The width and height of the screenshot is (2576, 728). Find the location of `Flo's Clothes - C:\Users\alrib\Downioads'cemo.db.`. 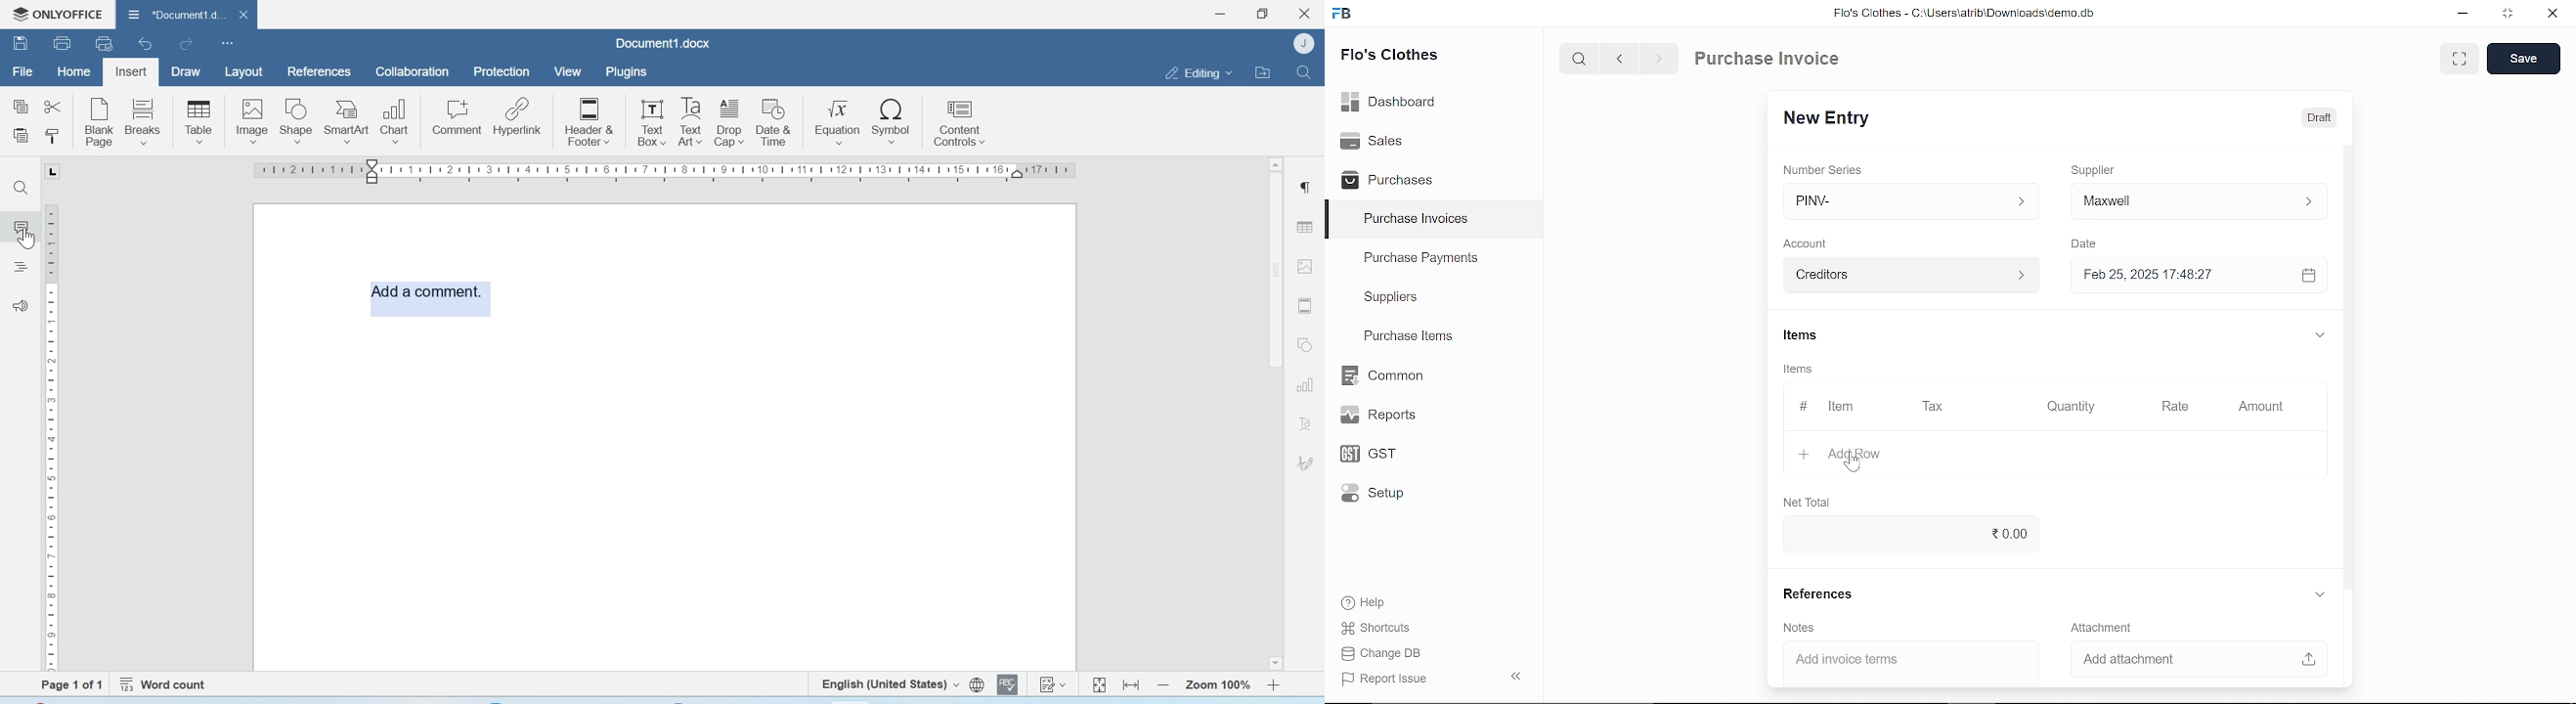

Flo's Clothes - C:\Users\alrib\Downioads'cemo.db. is located at coordinates (1963, 17).